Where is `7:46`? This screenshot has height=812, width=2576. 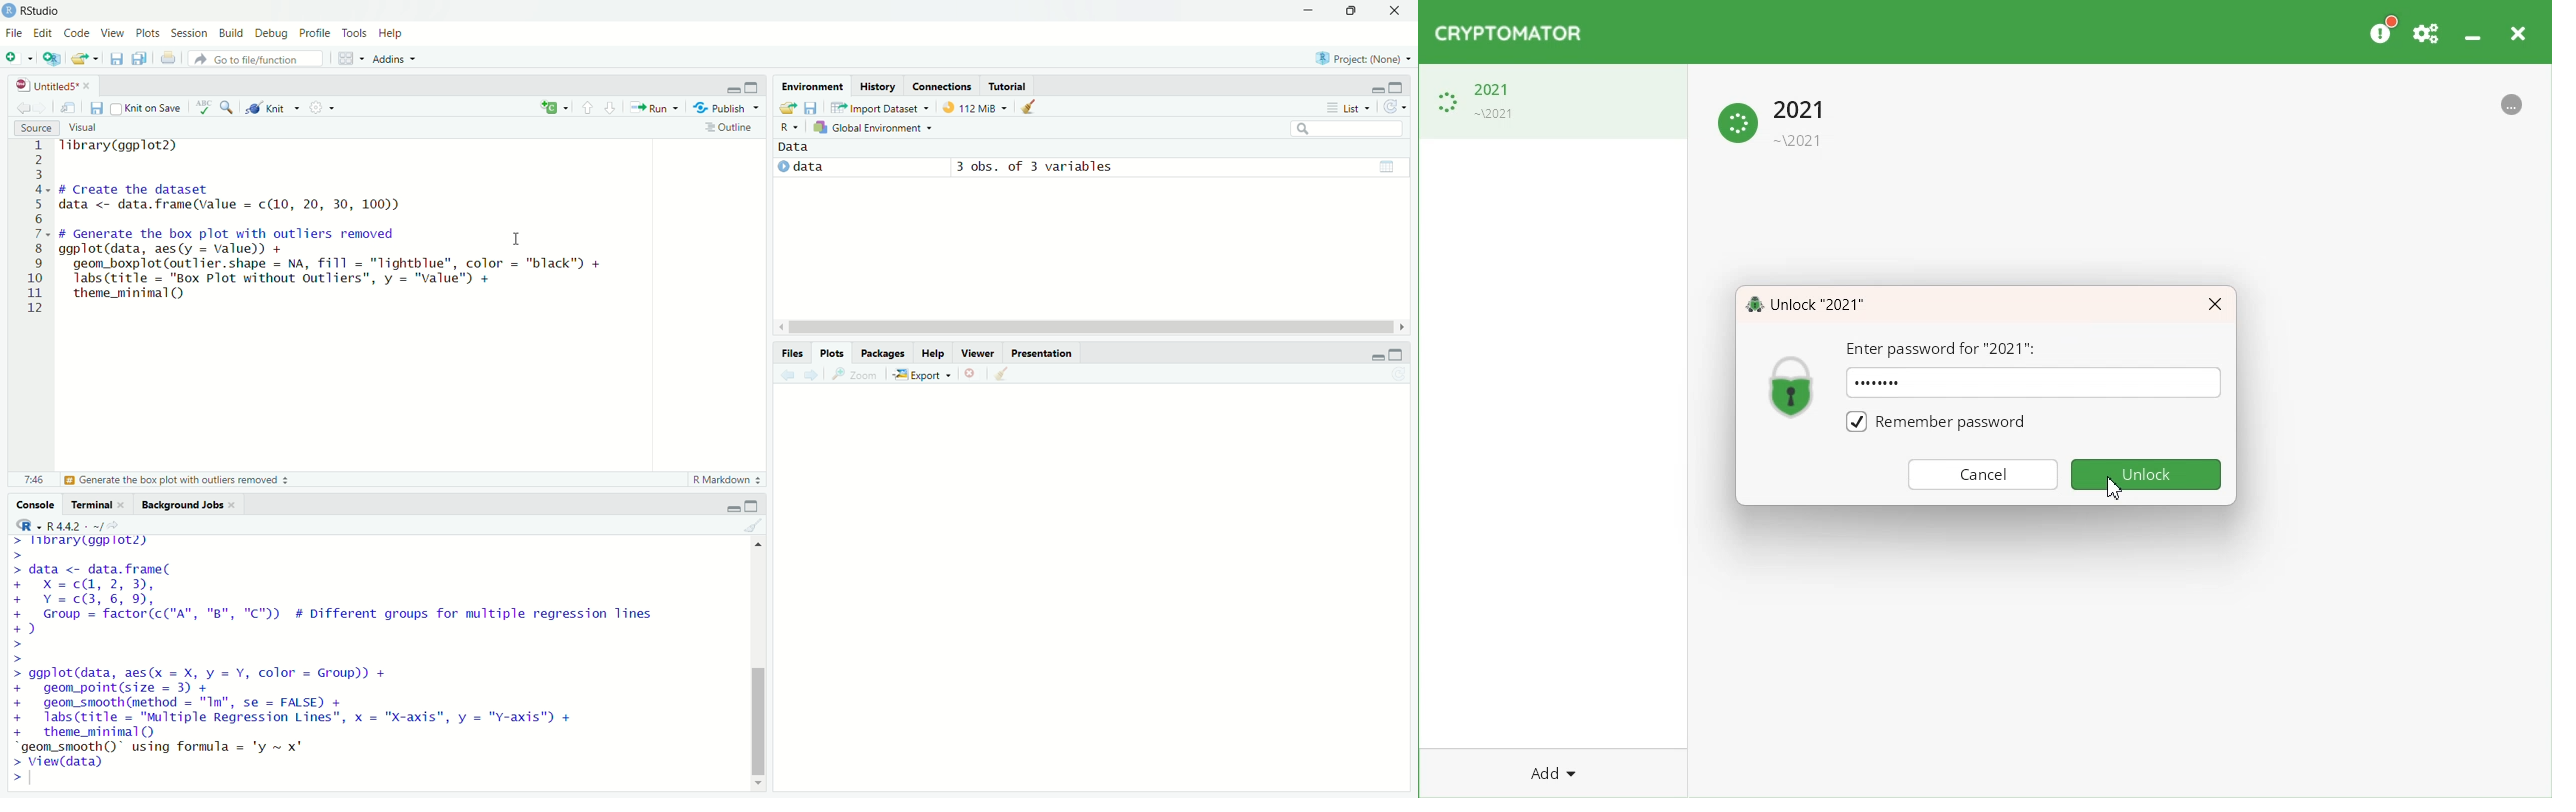 7:46 is located at coordinates (30, 478).